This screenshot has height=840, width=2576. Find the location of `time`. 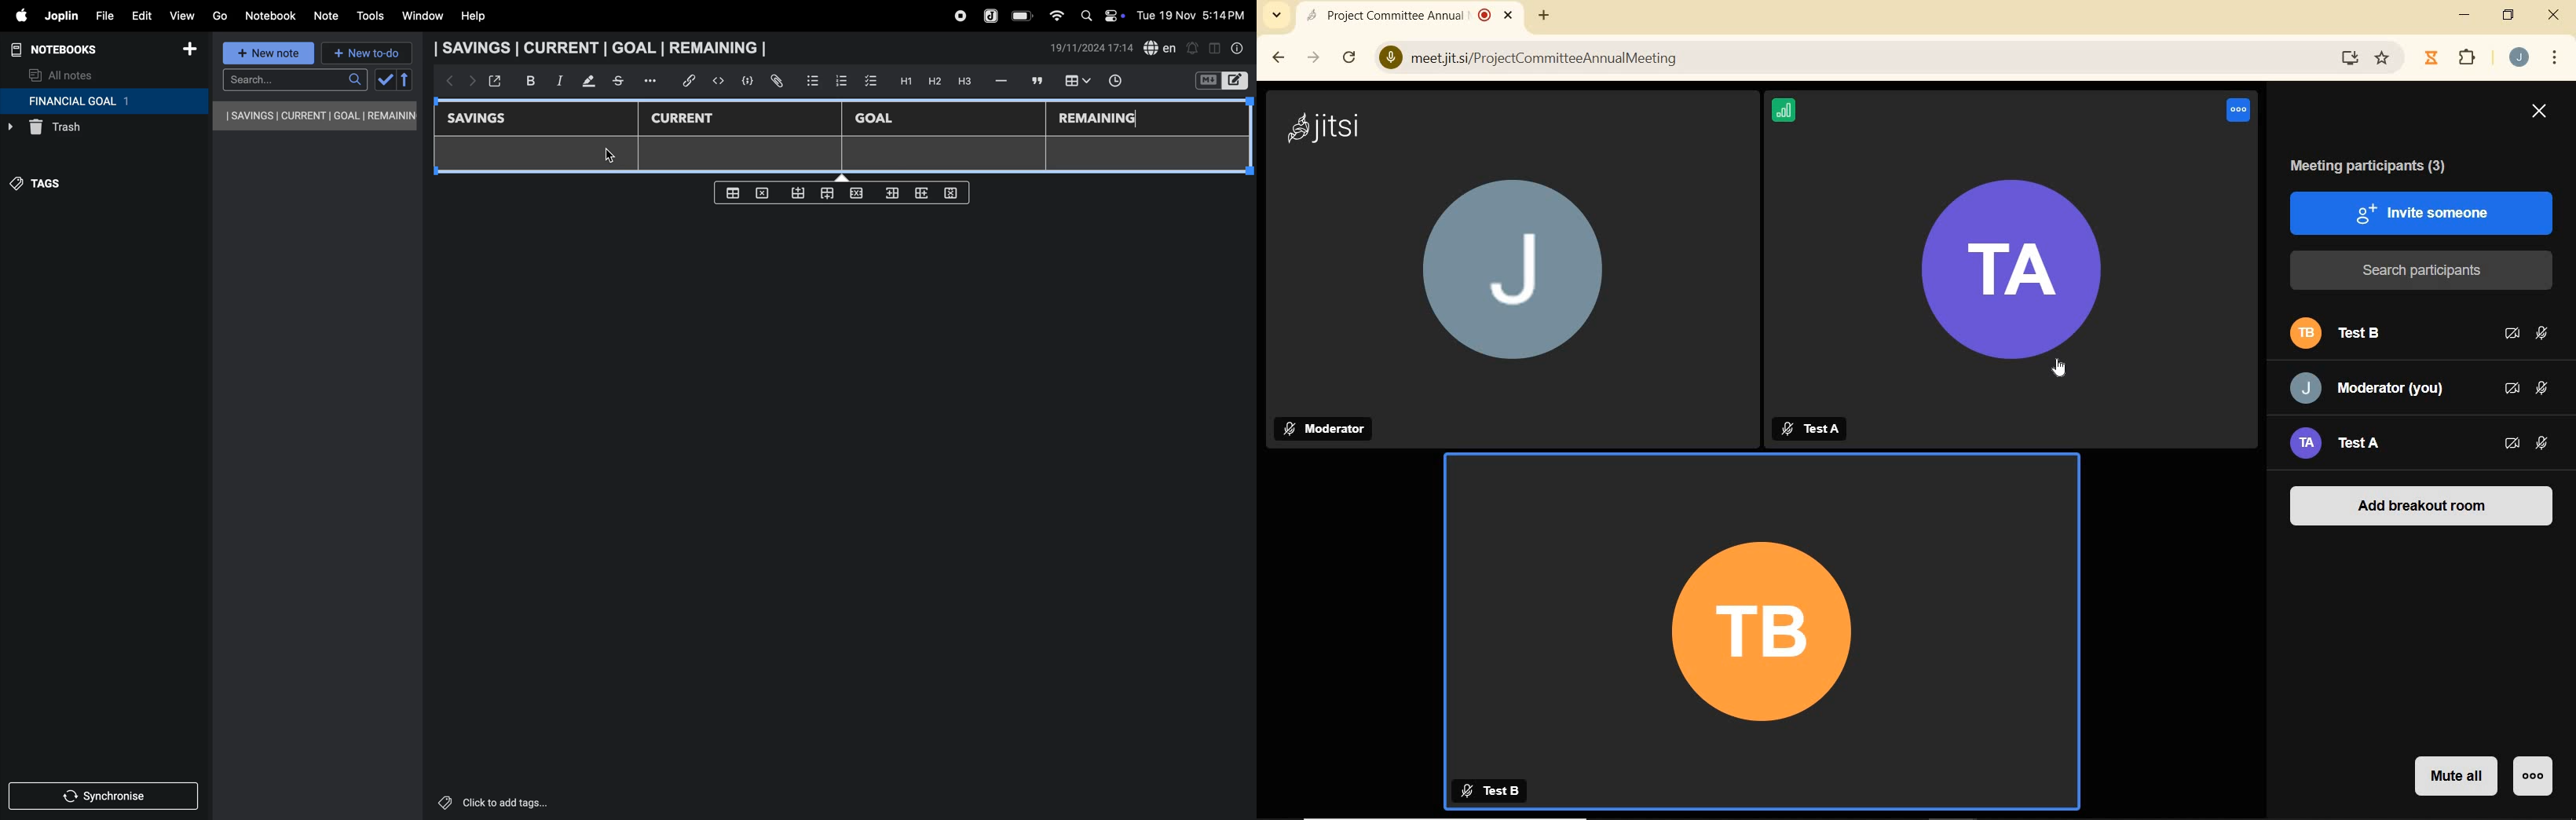

time is located at coordinates (1122, 82).